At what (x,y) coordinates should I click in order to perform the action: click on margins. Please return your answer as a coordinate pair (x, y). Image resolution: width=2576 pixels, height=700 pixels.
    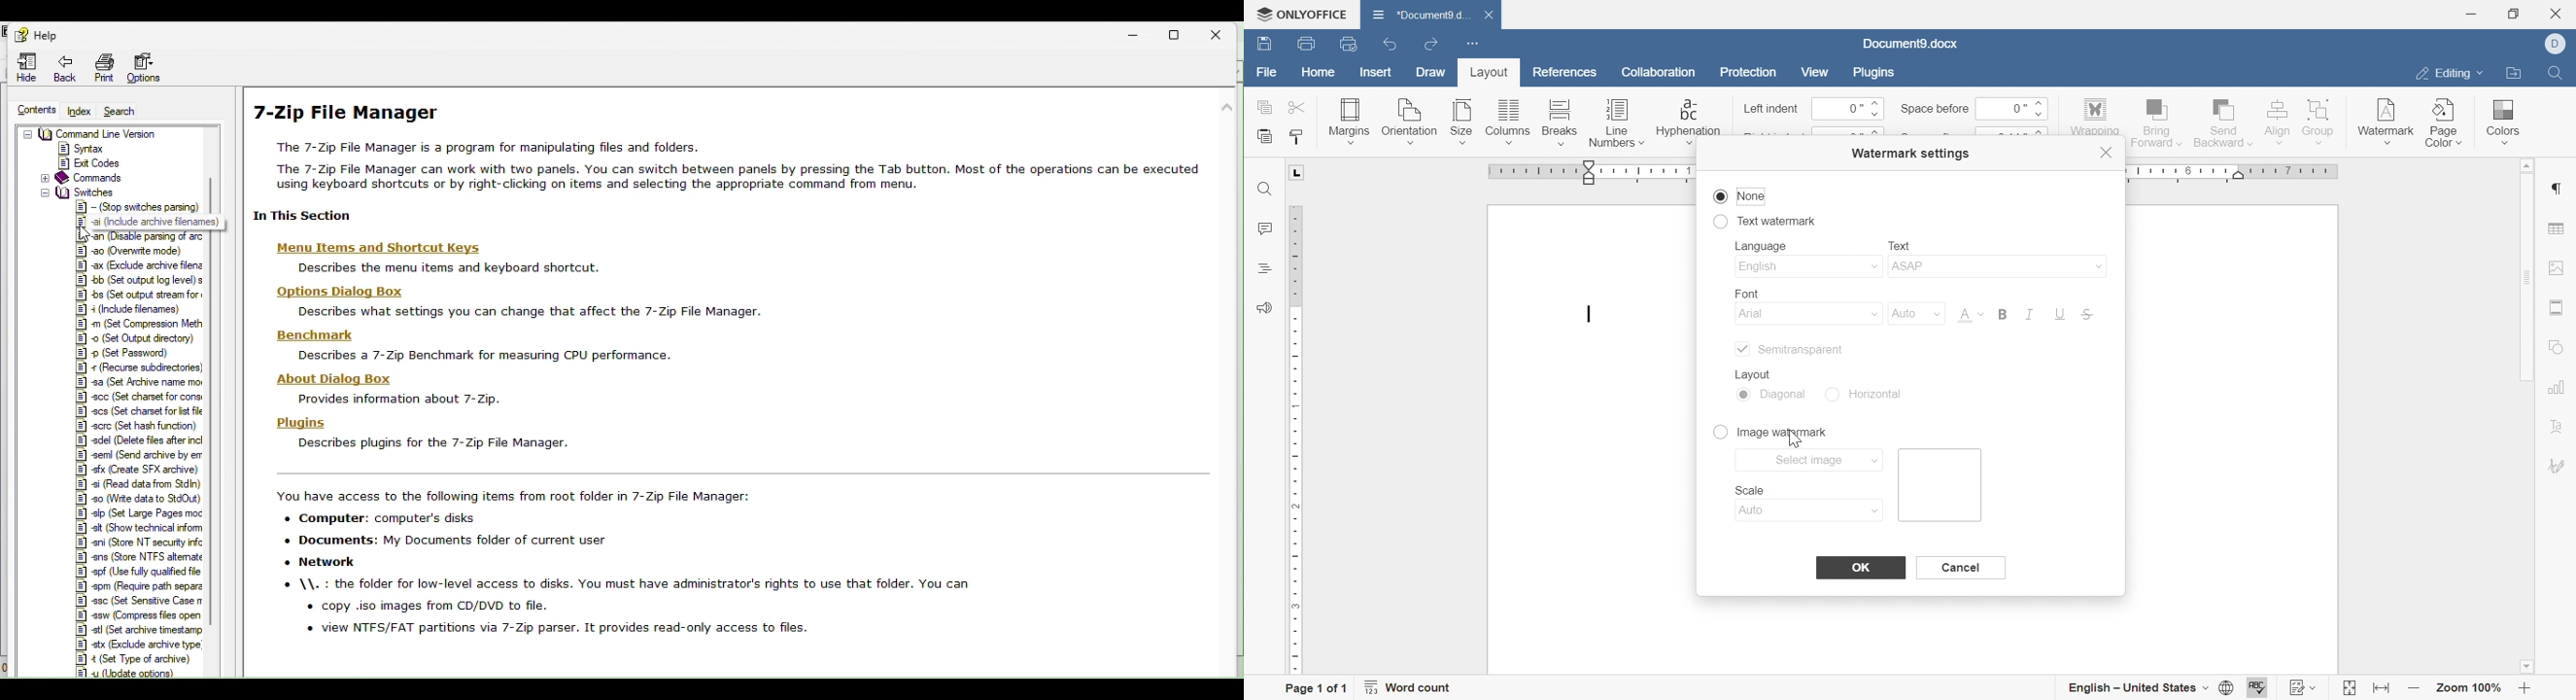
    Looking at the image, I should click on (1348, 120).